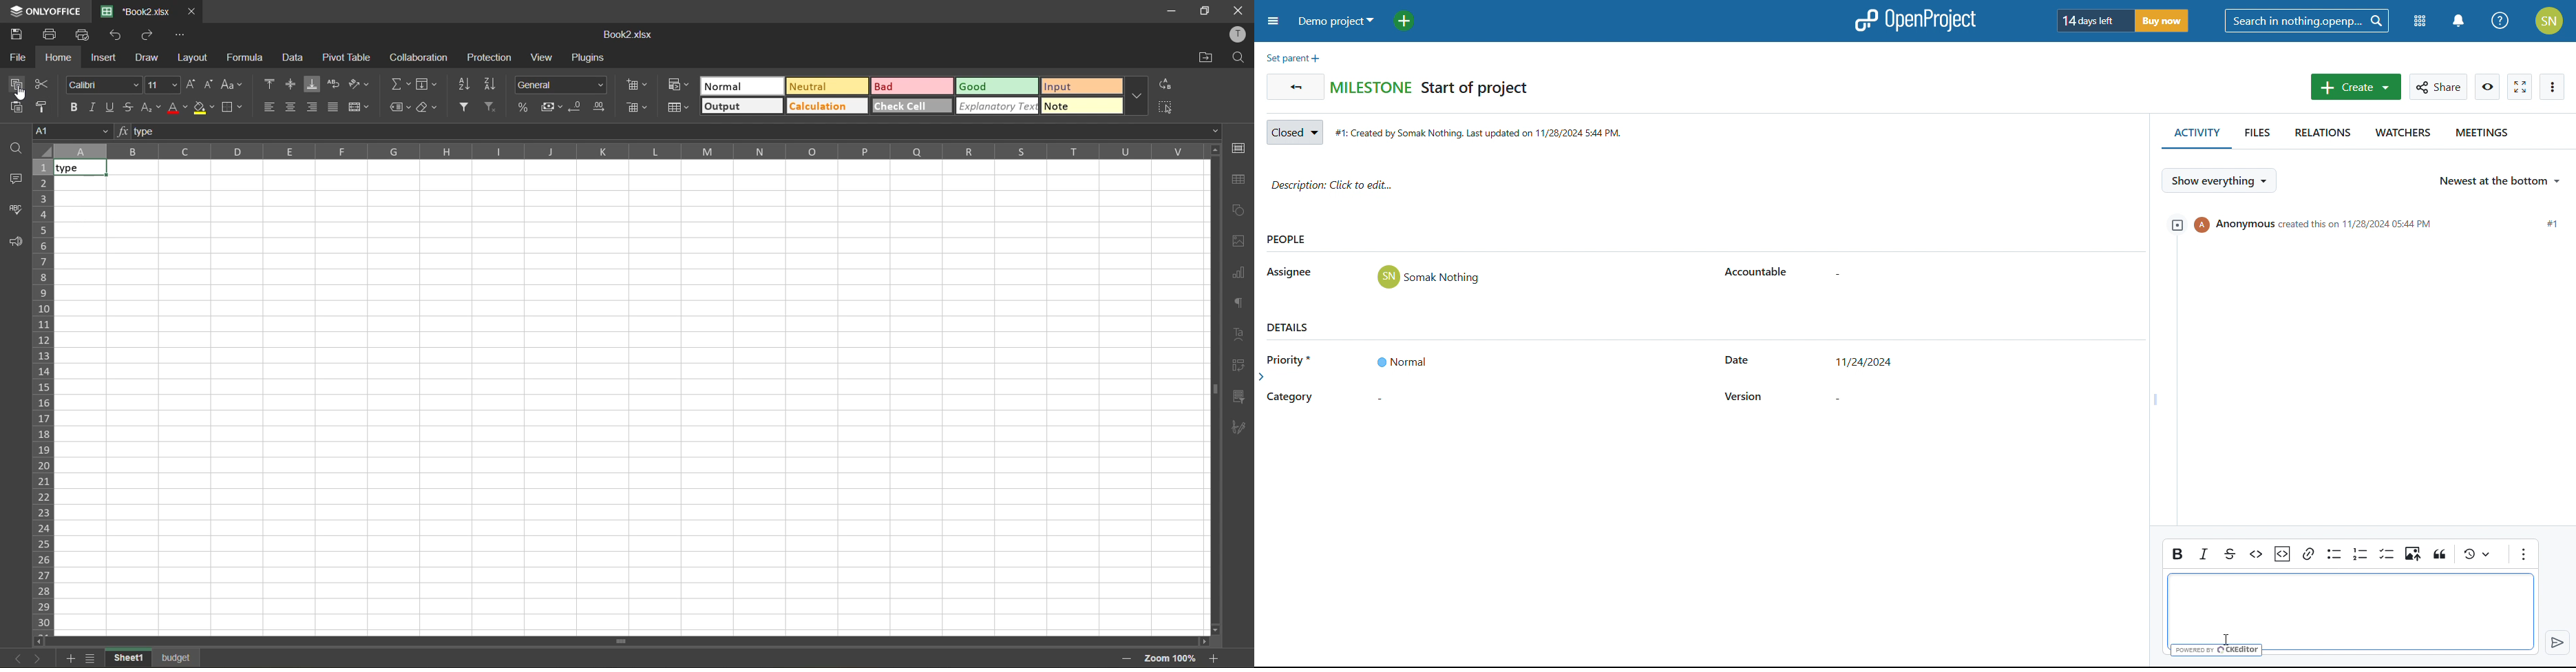  Describe the element at coordinates (204, 107) in the screenshot. I see `fill color` at that location.